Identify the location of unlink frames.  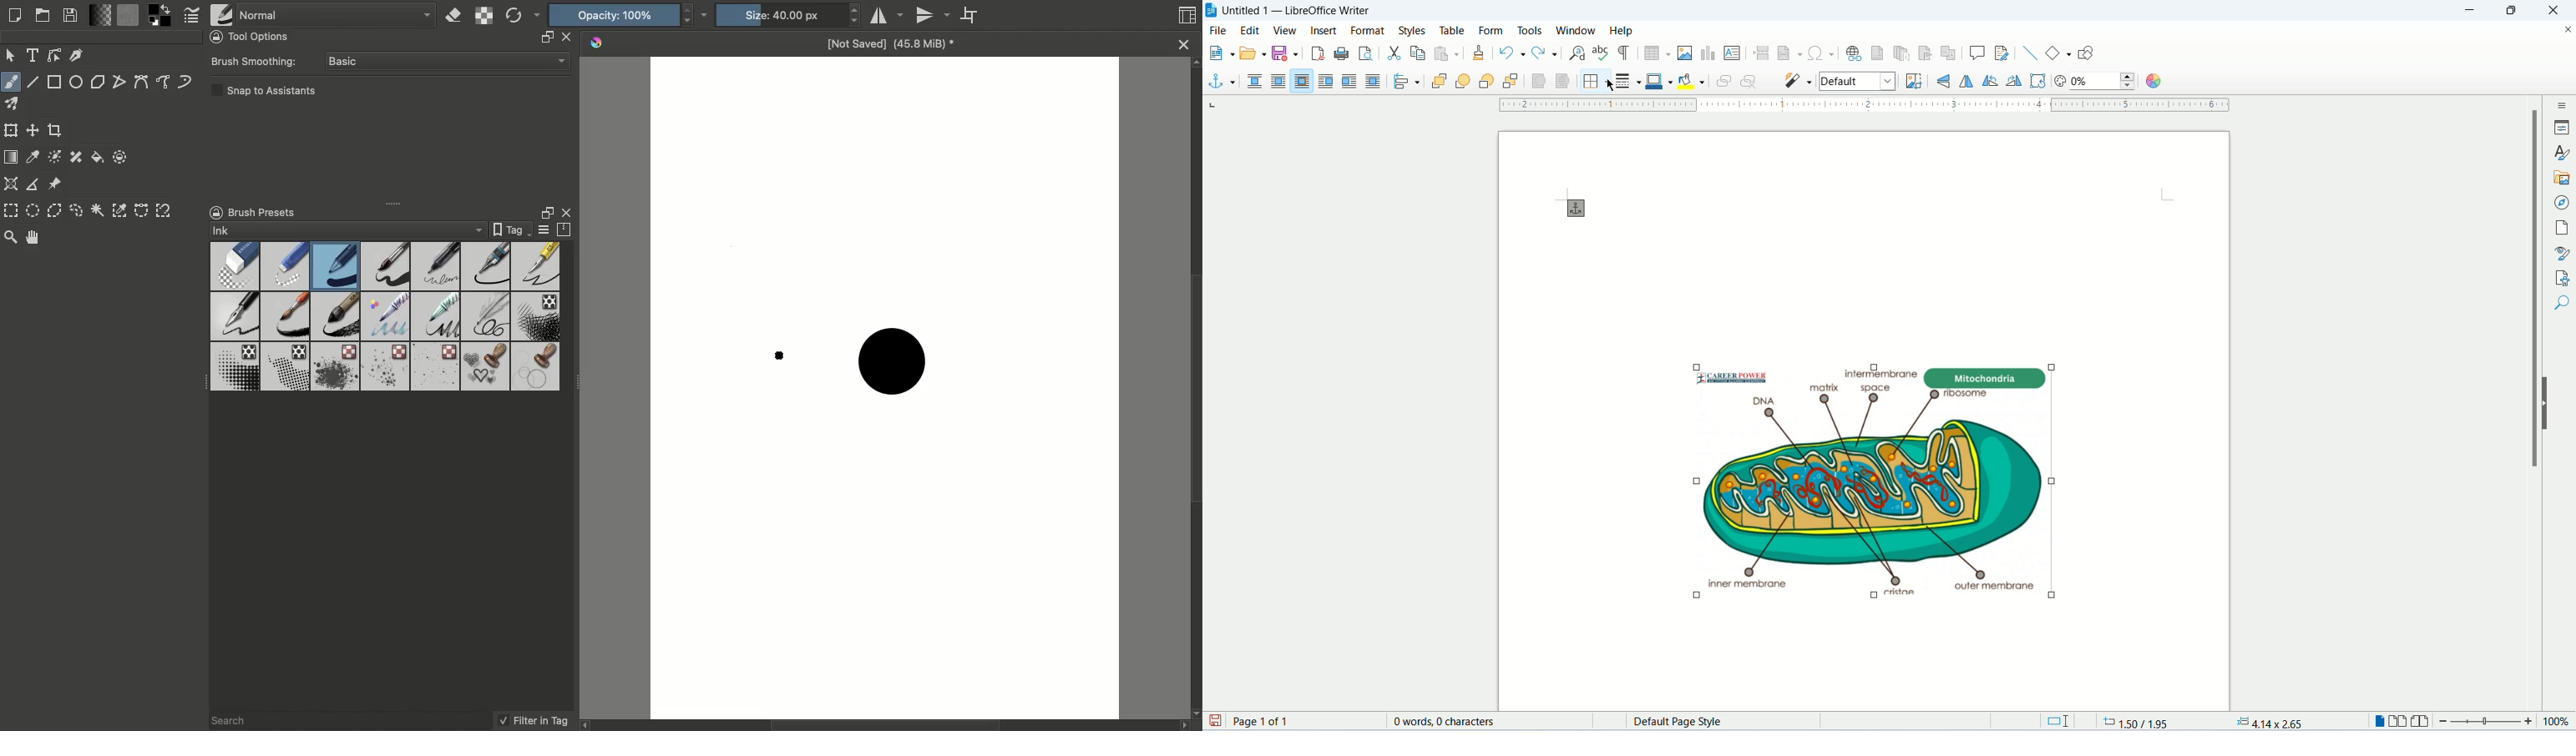
(1750, 82).